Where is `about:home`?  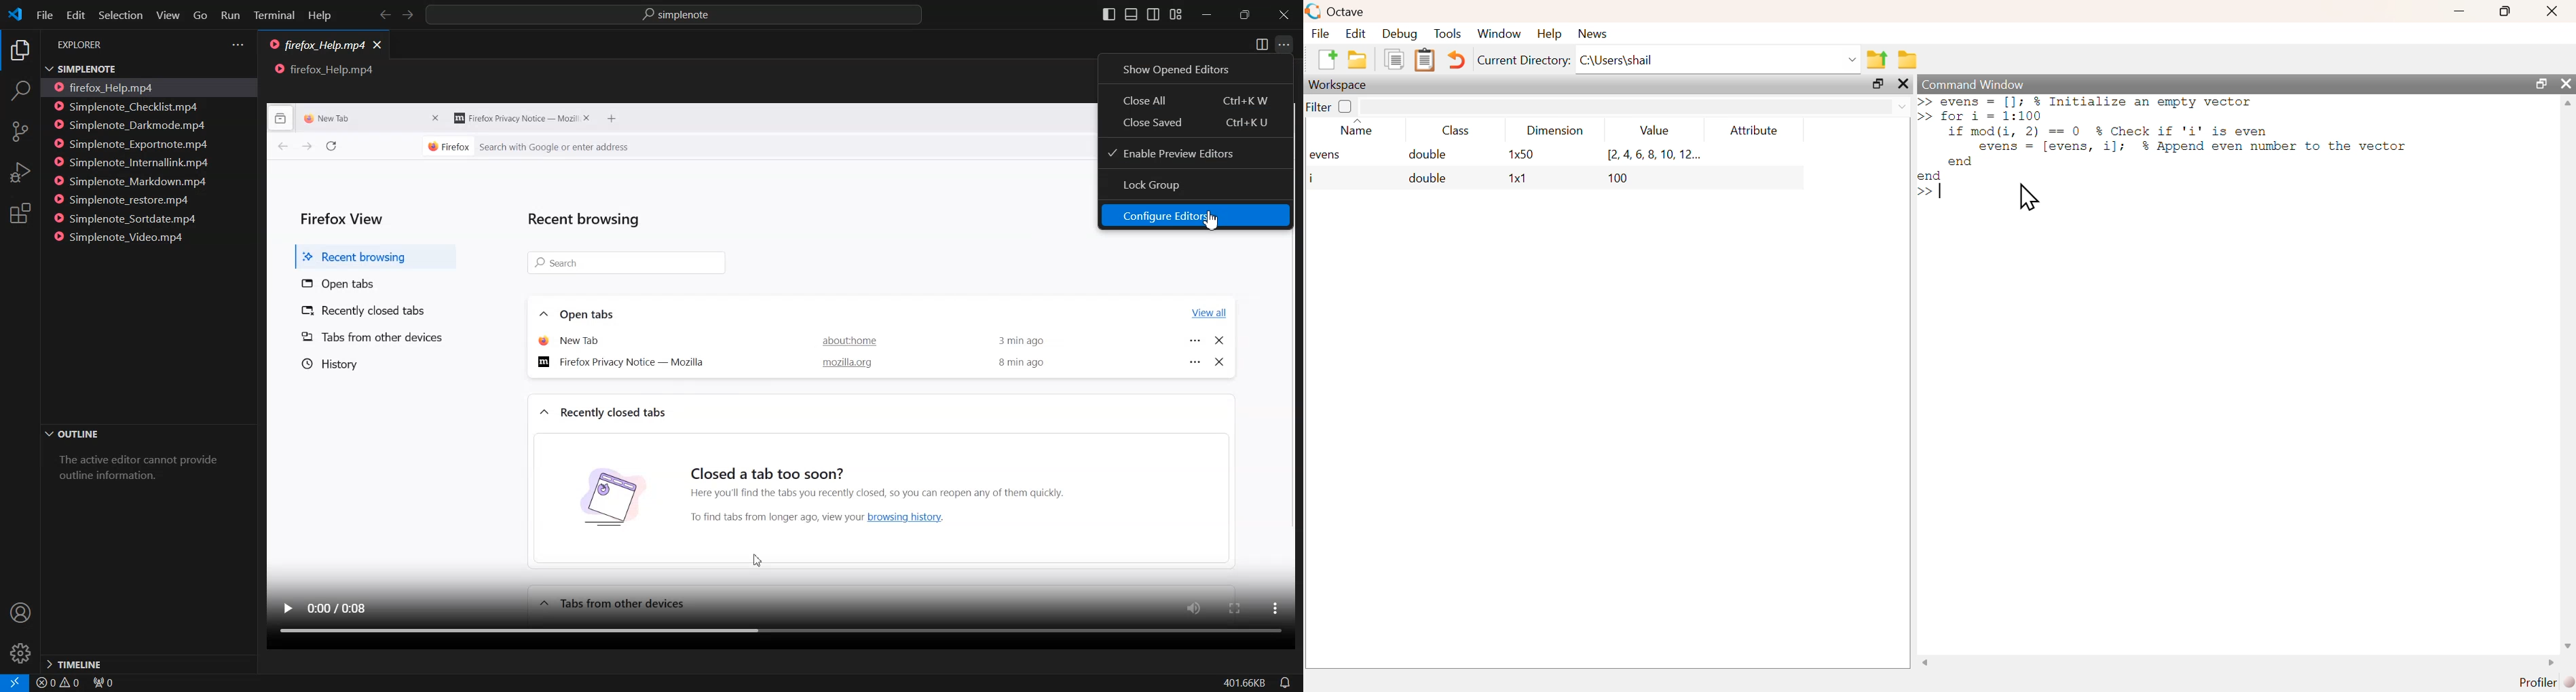
about:home is located at coordinates (844, 343).